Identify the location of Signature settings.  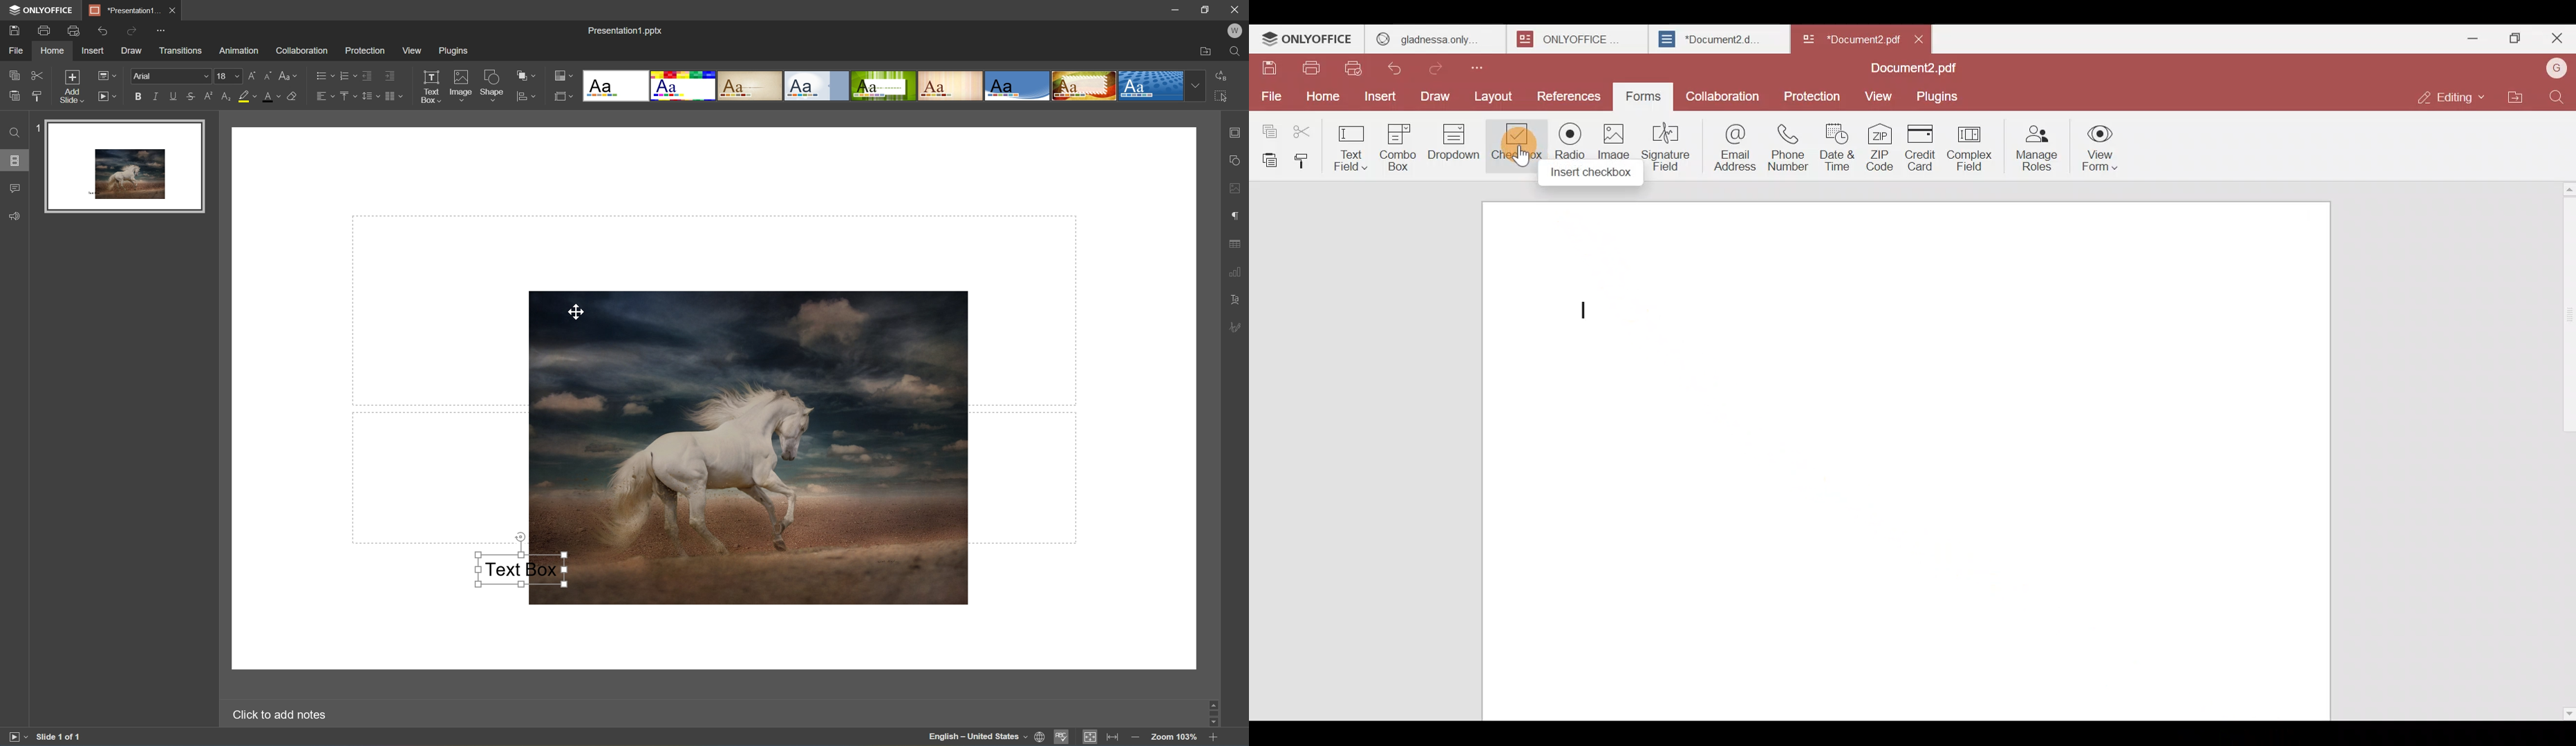
(1236, 327).